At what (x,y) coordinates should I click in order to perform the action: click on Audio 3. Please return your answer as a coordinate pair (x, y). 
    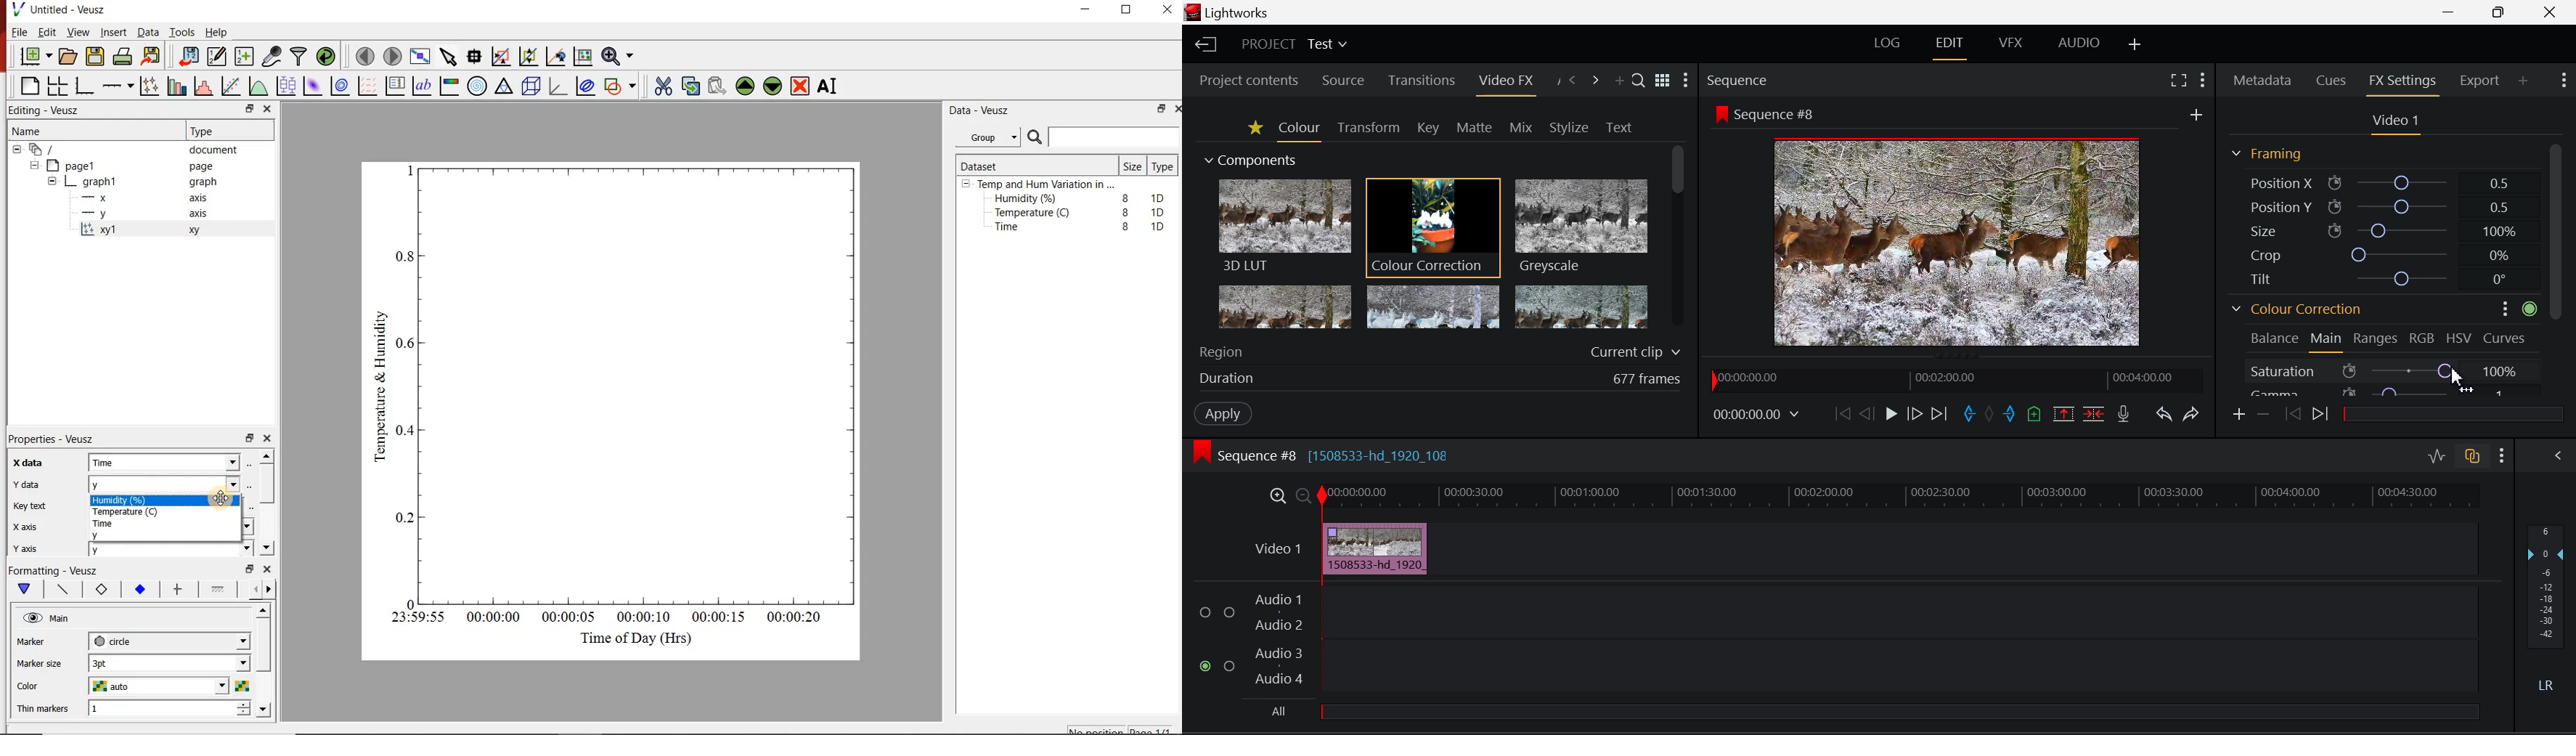
    Looking at the image, I should click on (1279, 654).